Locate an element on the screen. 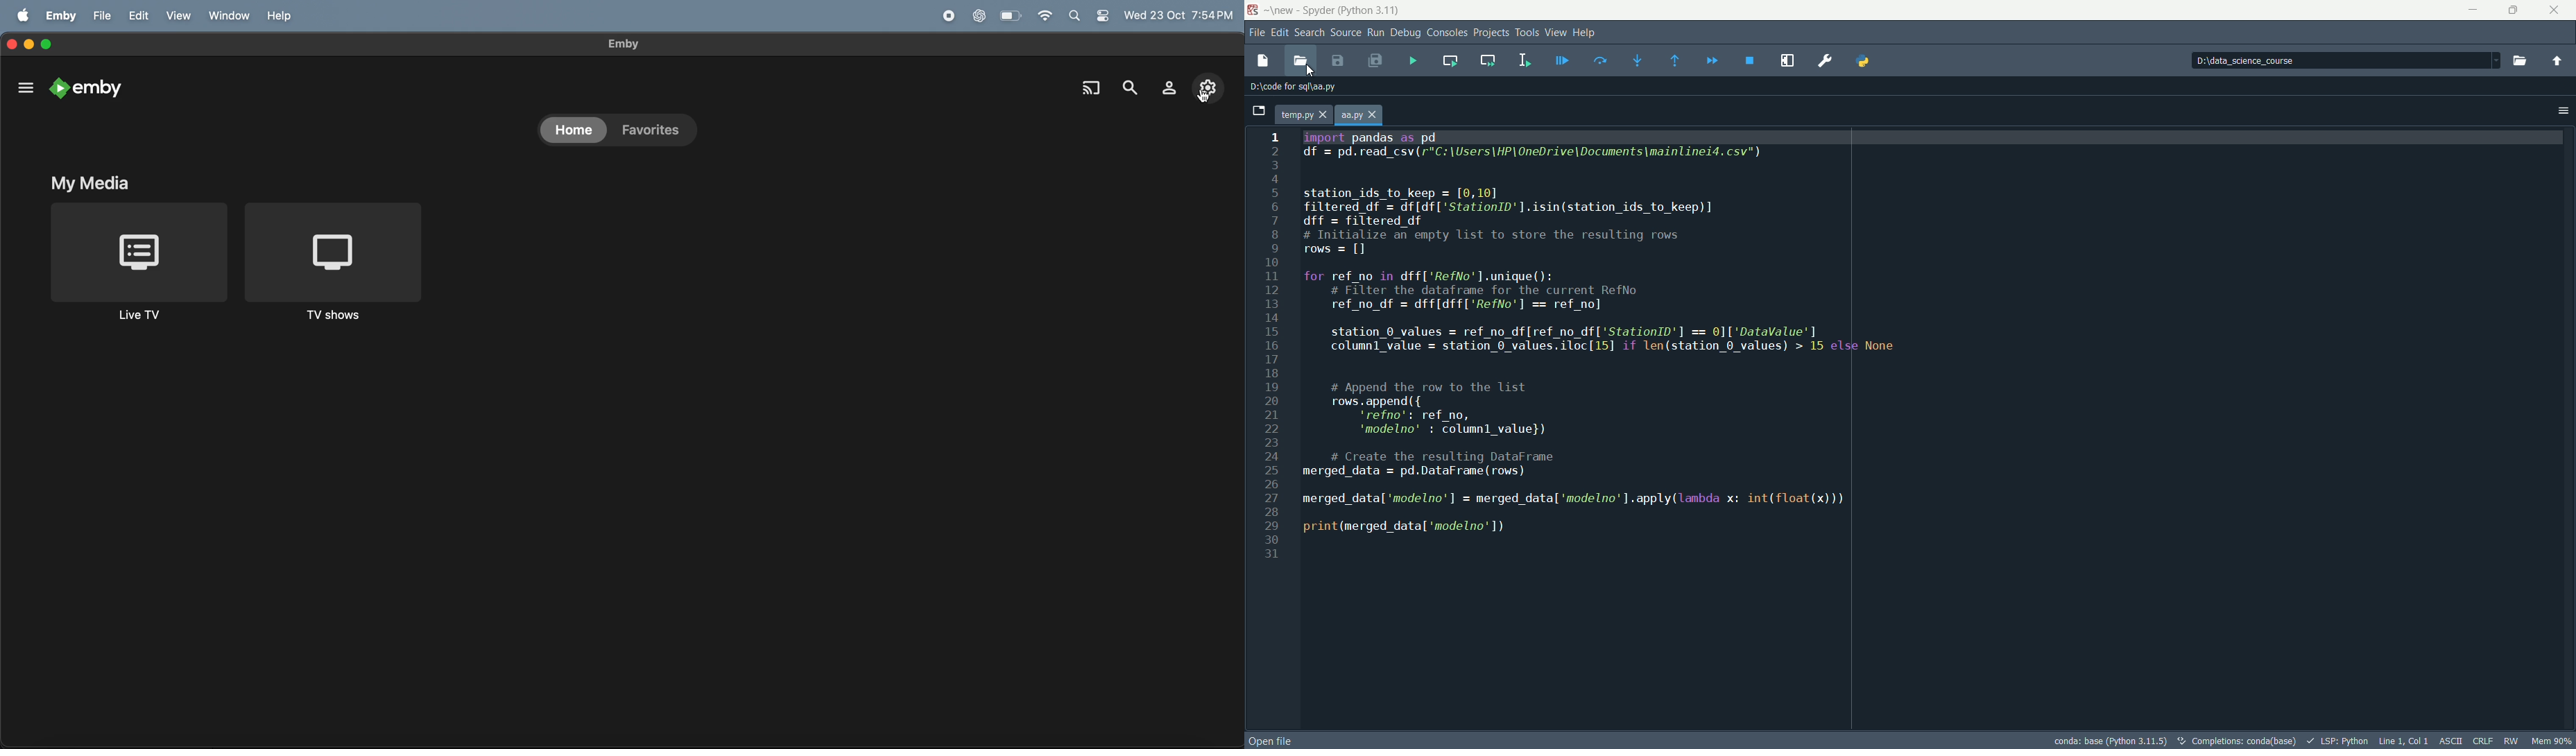  continue execution until next breakpoint is located at coordinates (1710, 60).